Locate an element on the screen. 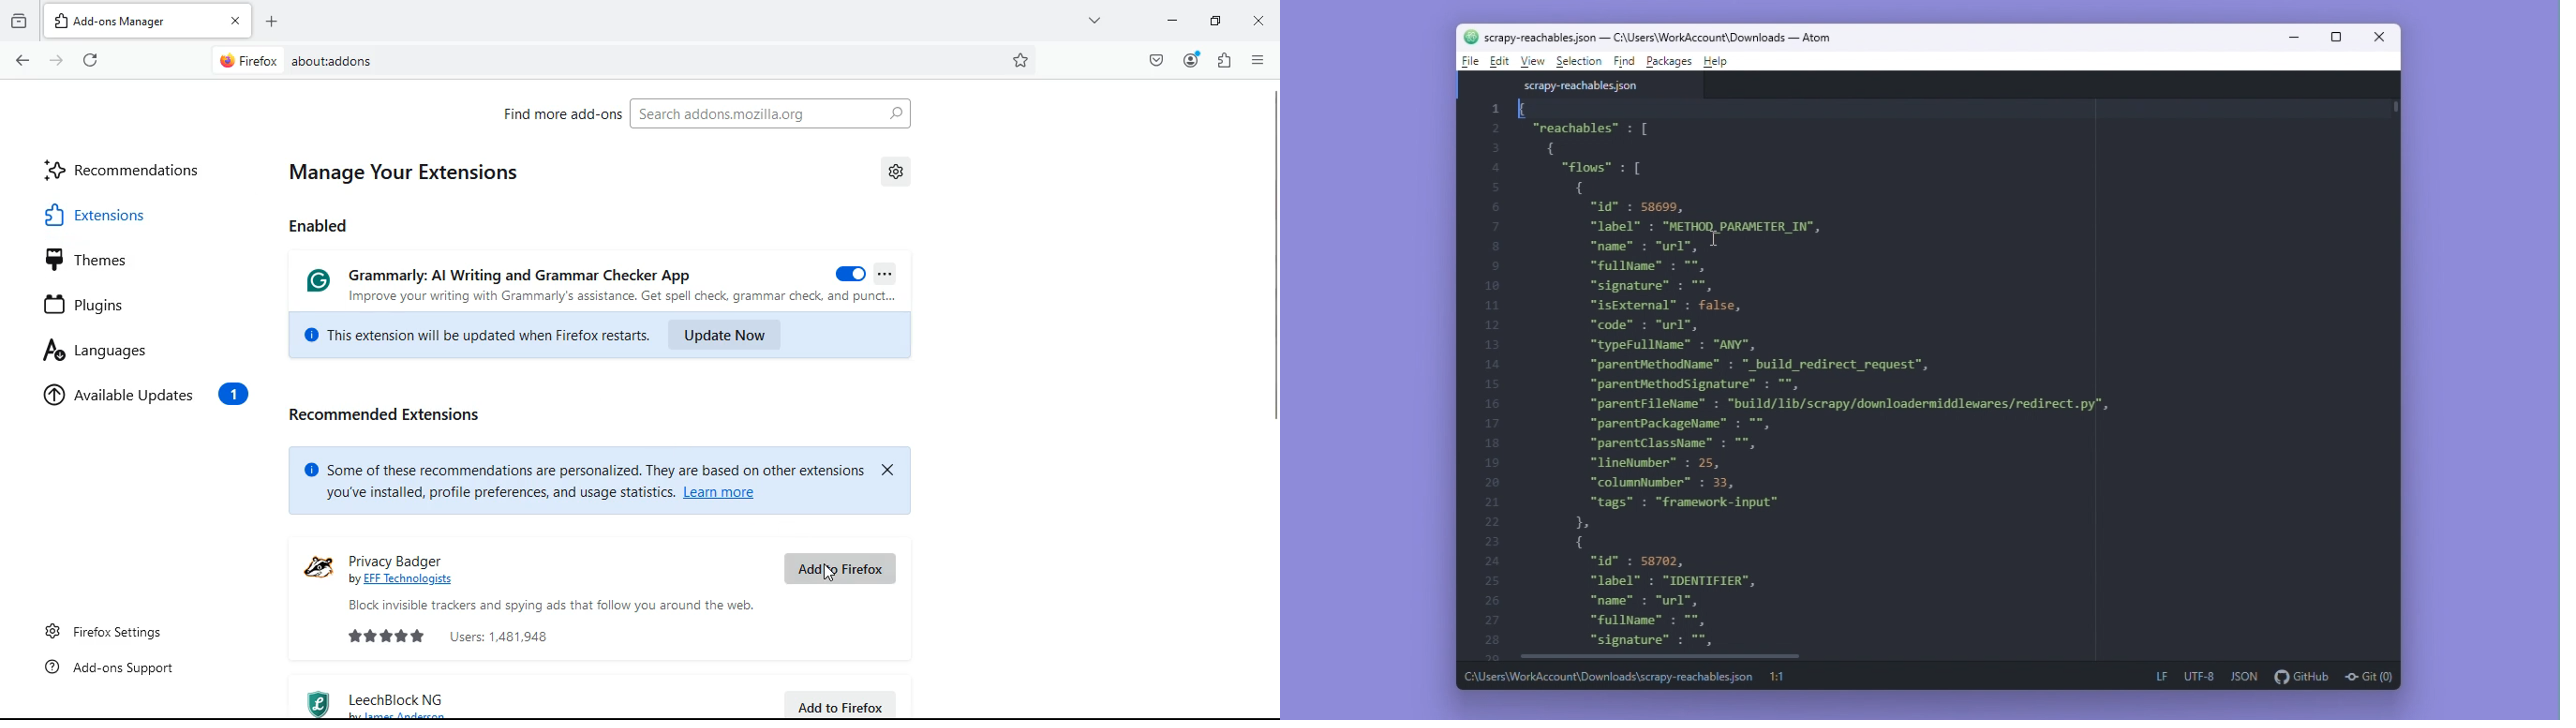  refresh is located at coordinates (86, 60).